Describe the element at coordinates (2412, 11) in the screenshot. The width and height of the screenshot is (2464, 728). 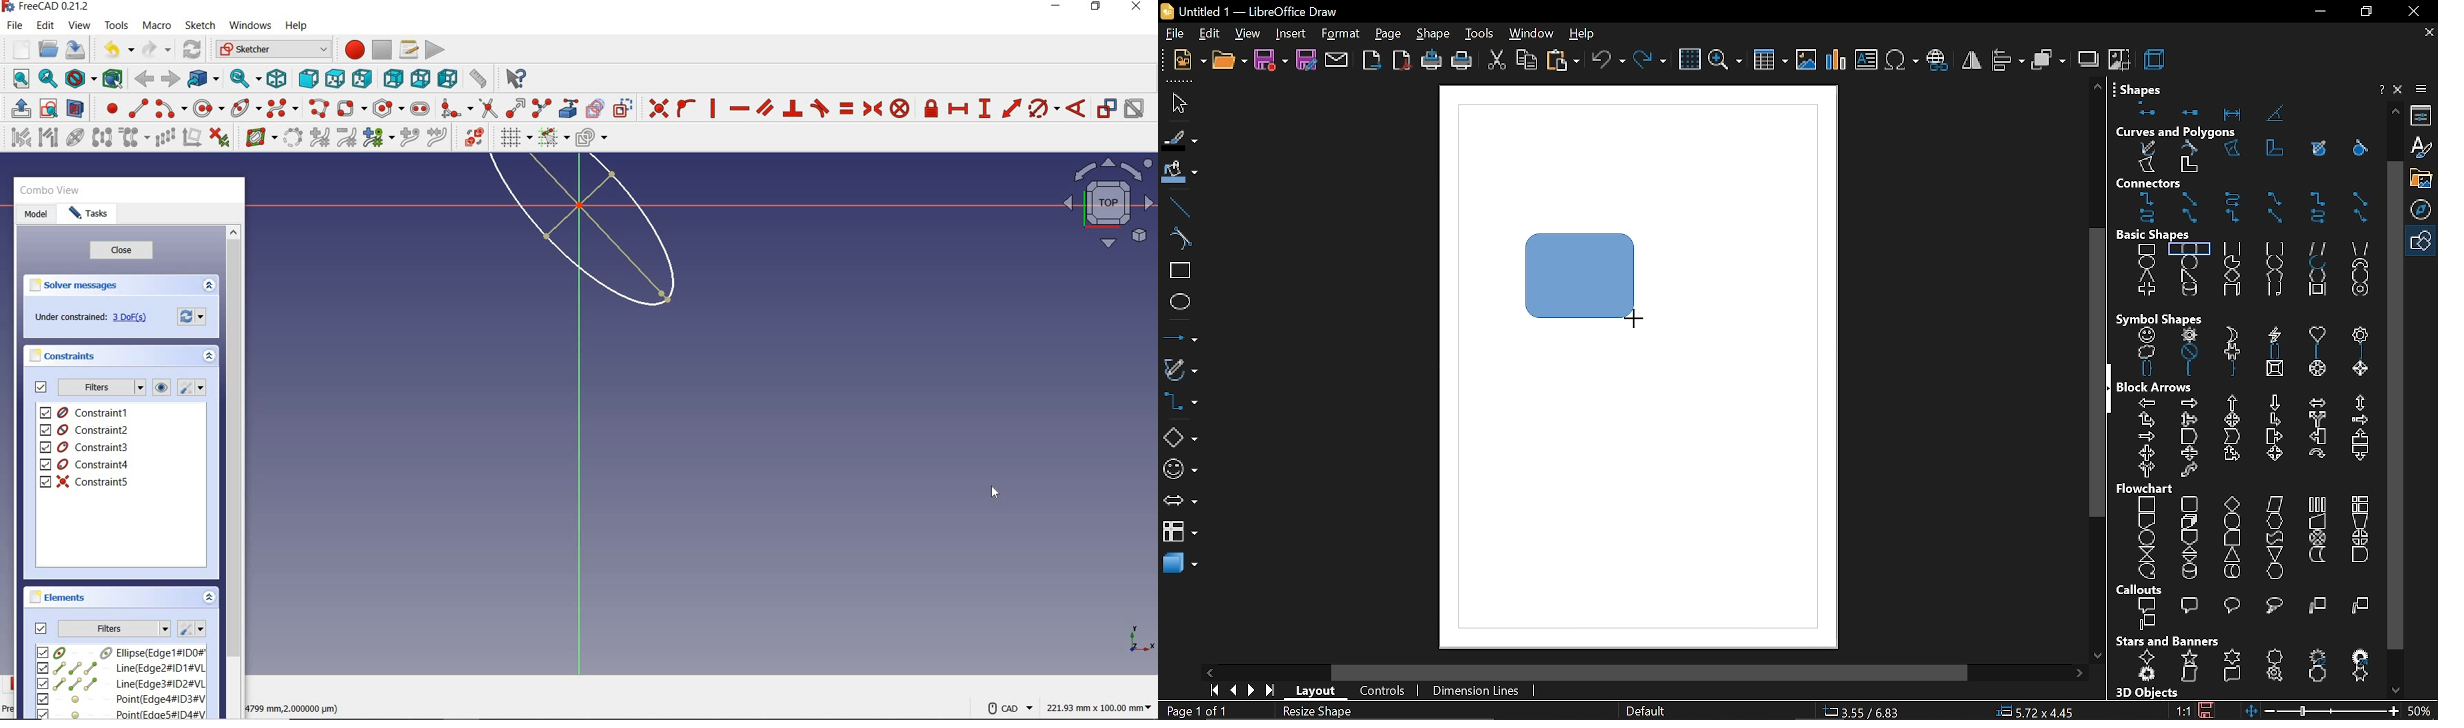
I see `close` at that location.